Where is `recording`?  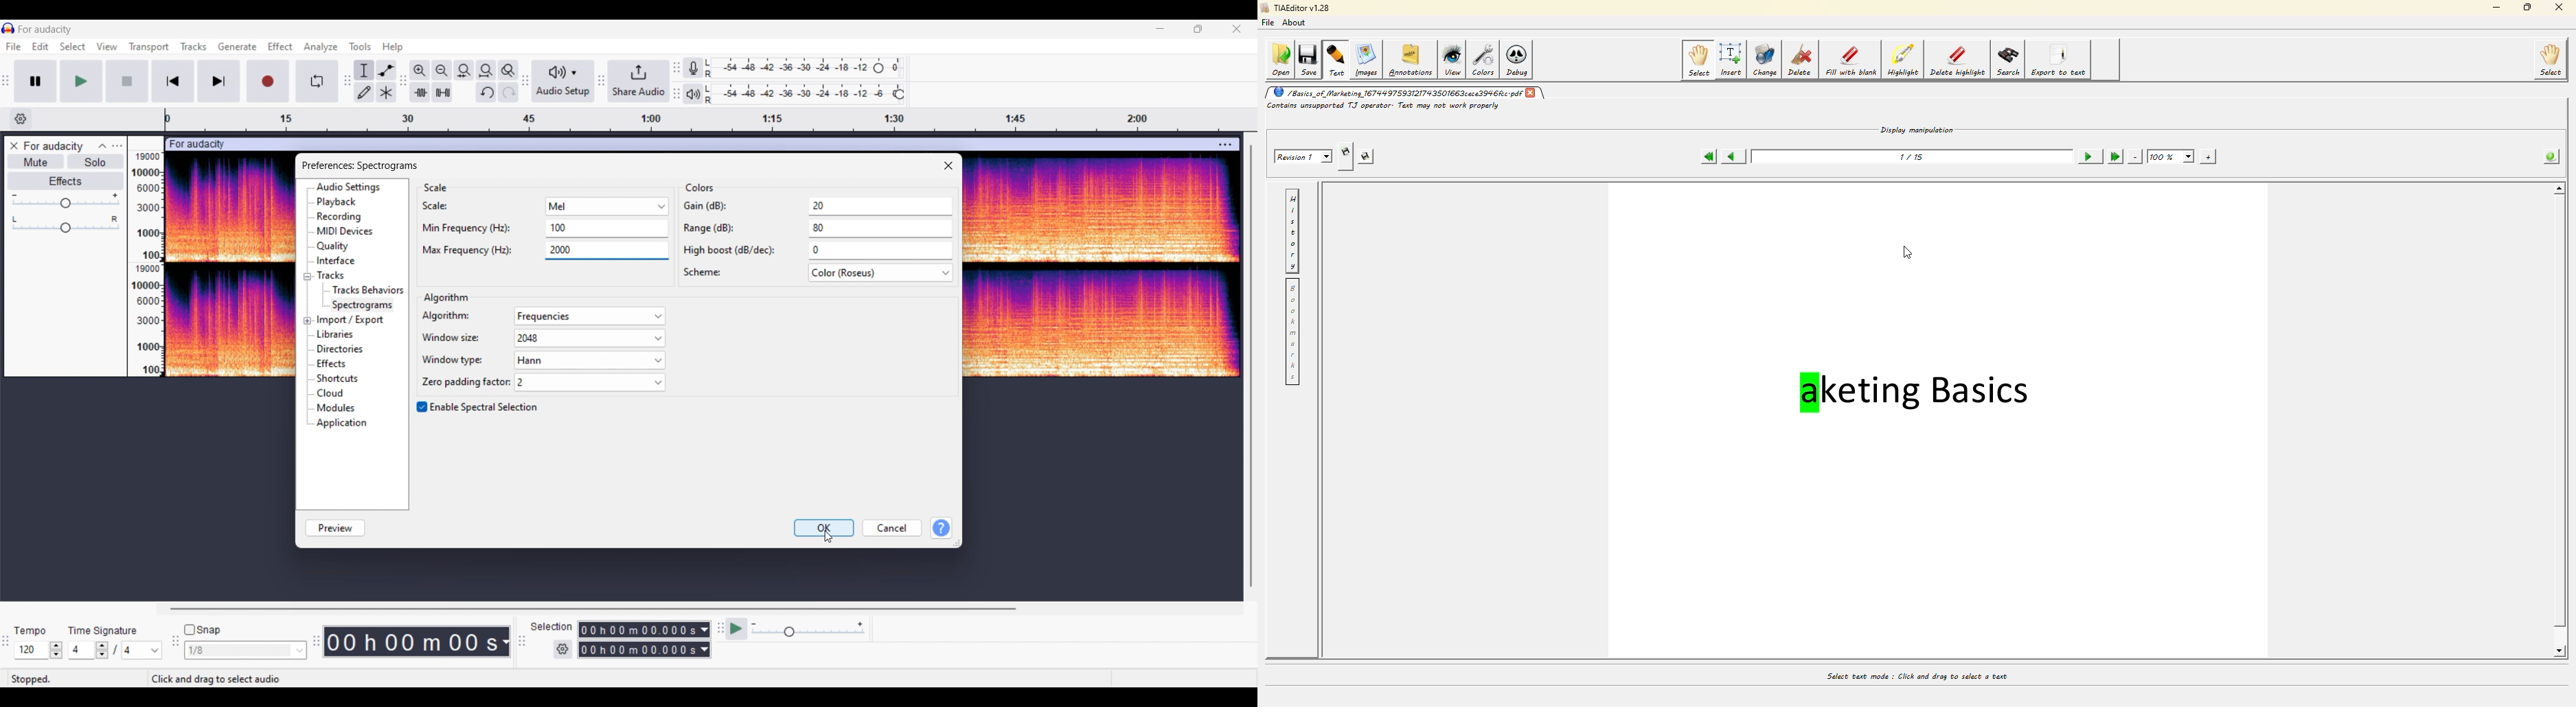
recording is located at coordinates (343, 217).